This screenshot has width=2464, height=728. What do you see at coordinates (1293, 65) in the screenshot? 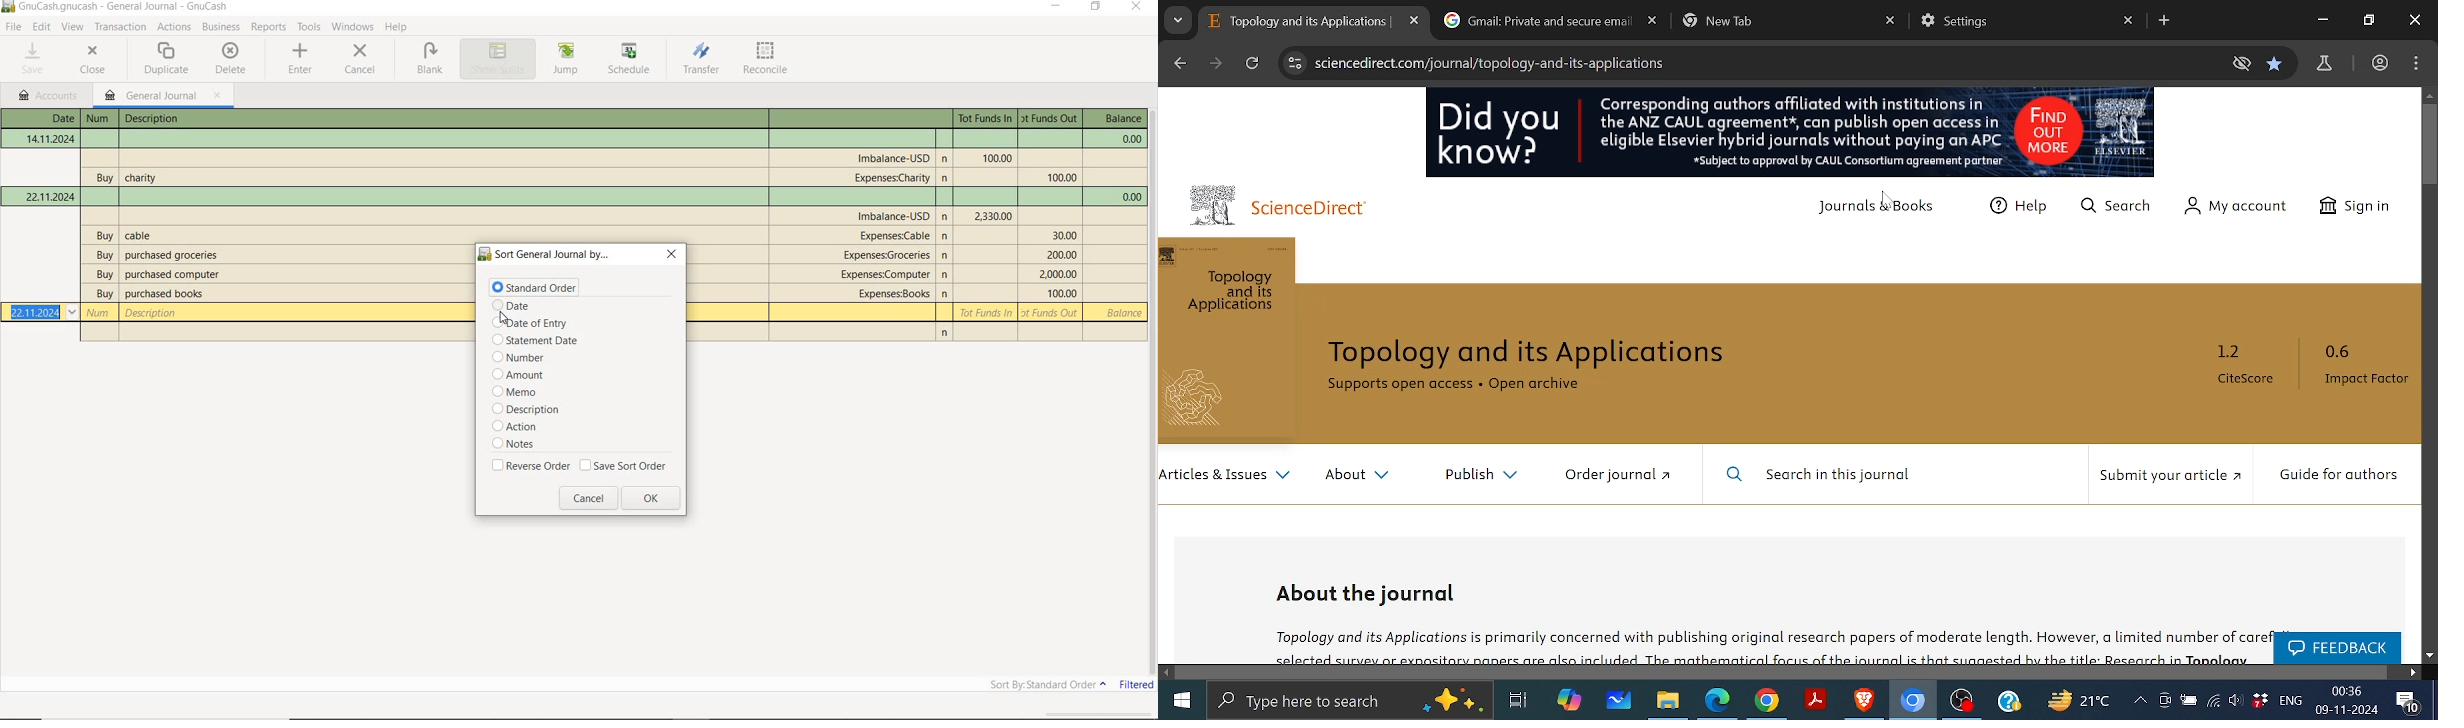
I see `Site settings` at bounding box center [1293, 65].